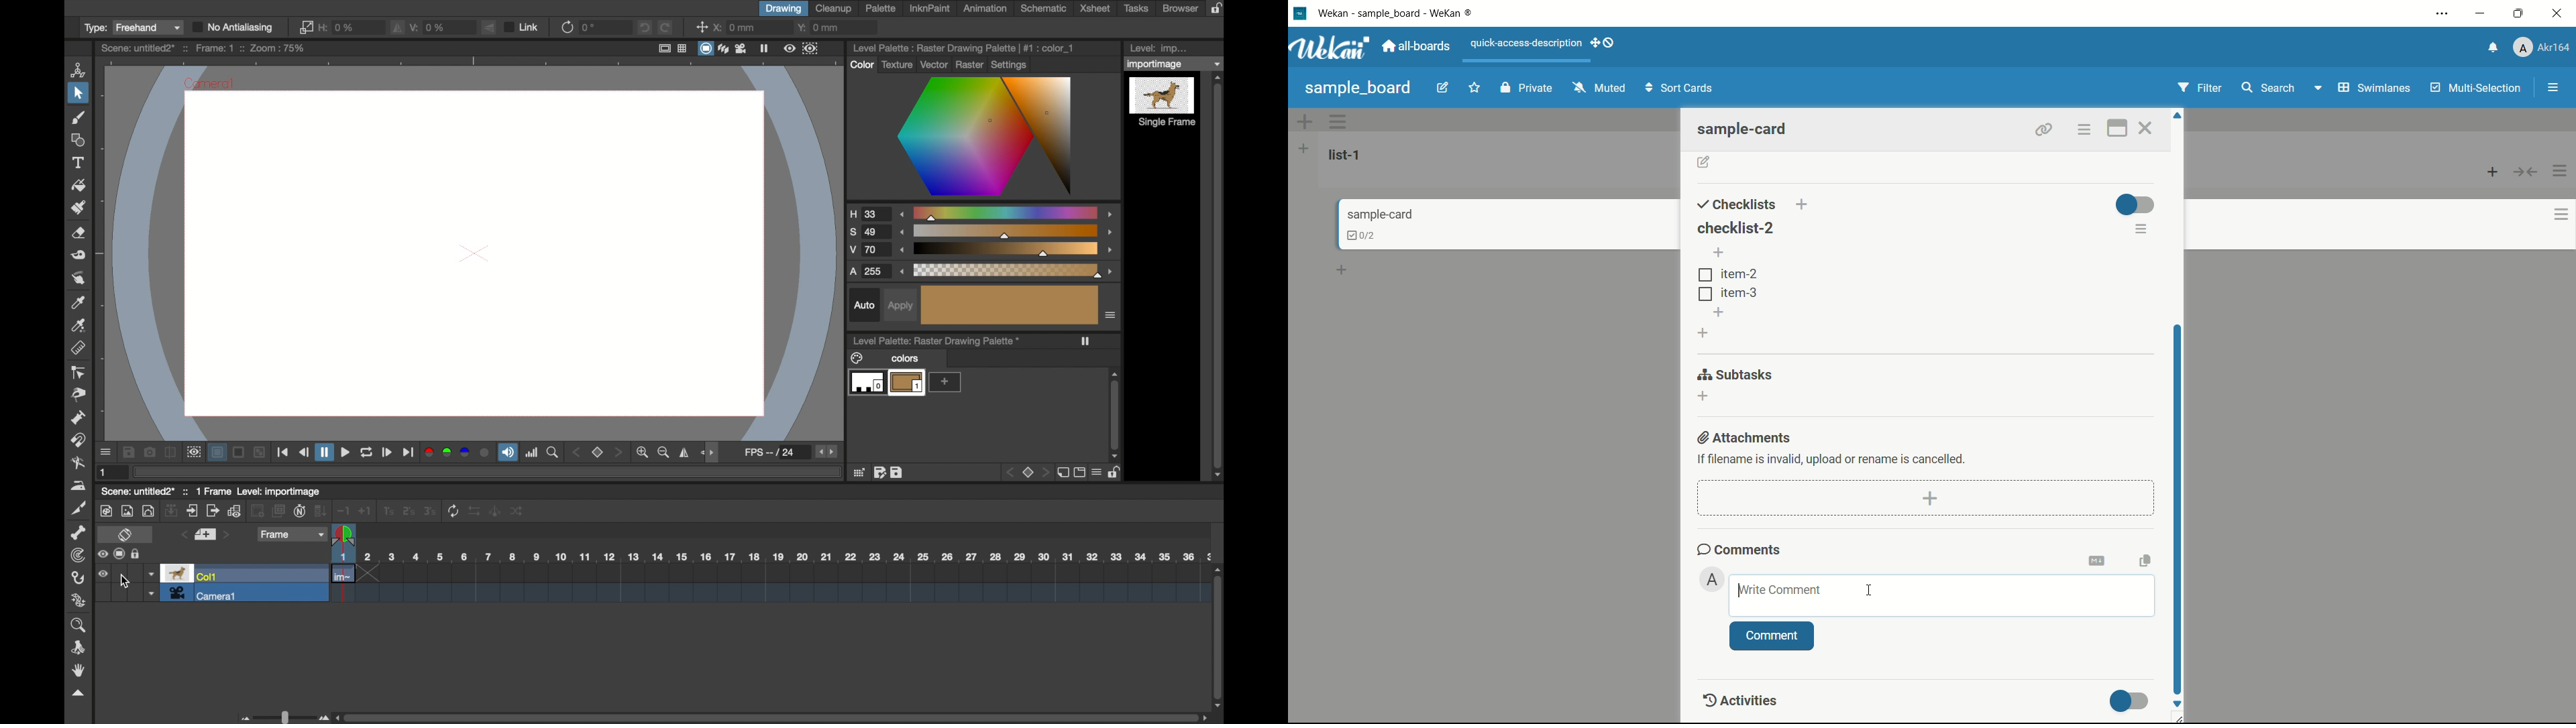 The image size is (2576, 728). I want to click on preview, so click(193, 452).